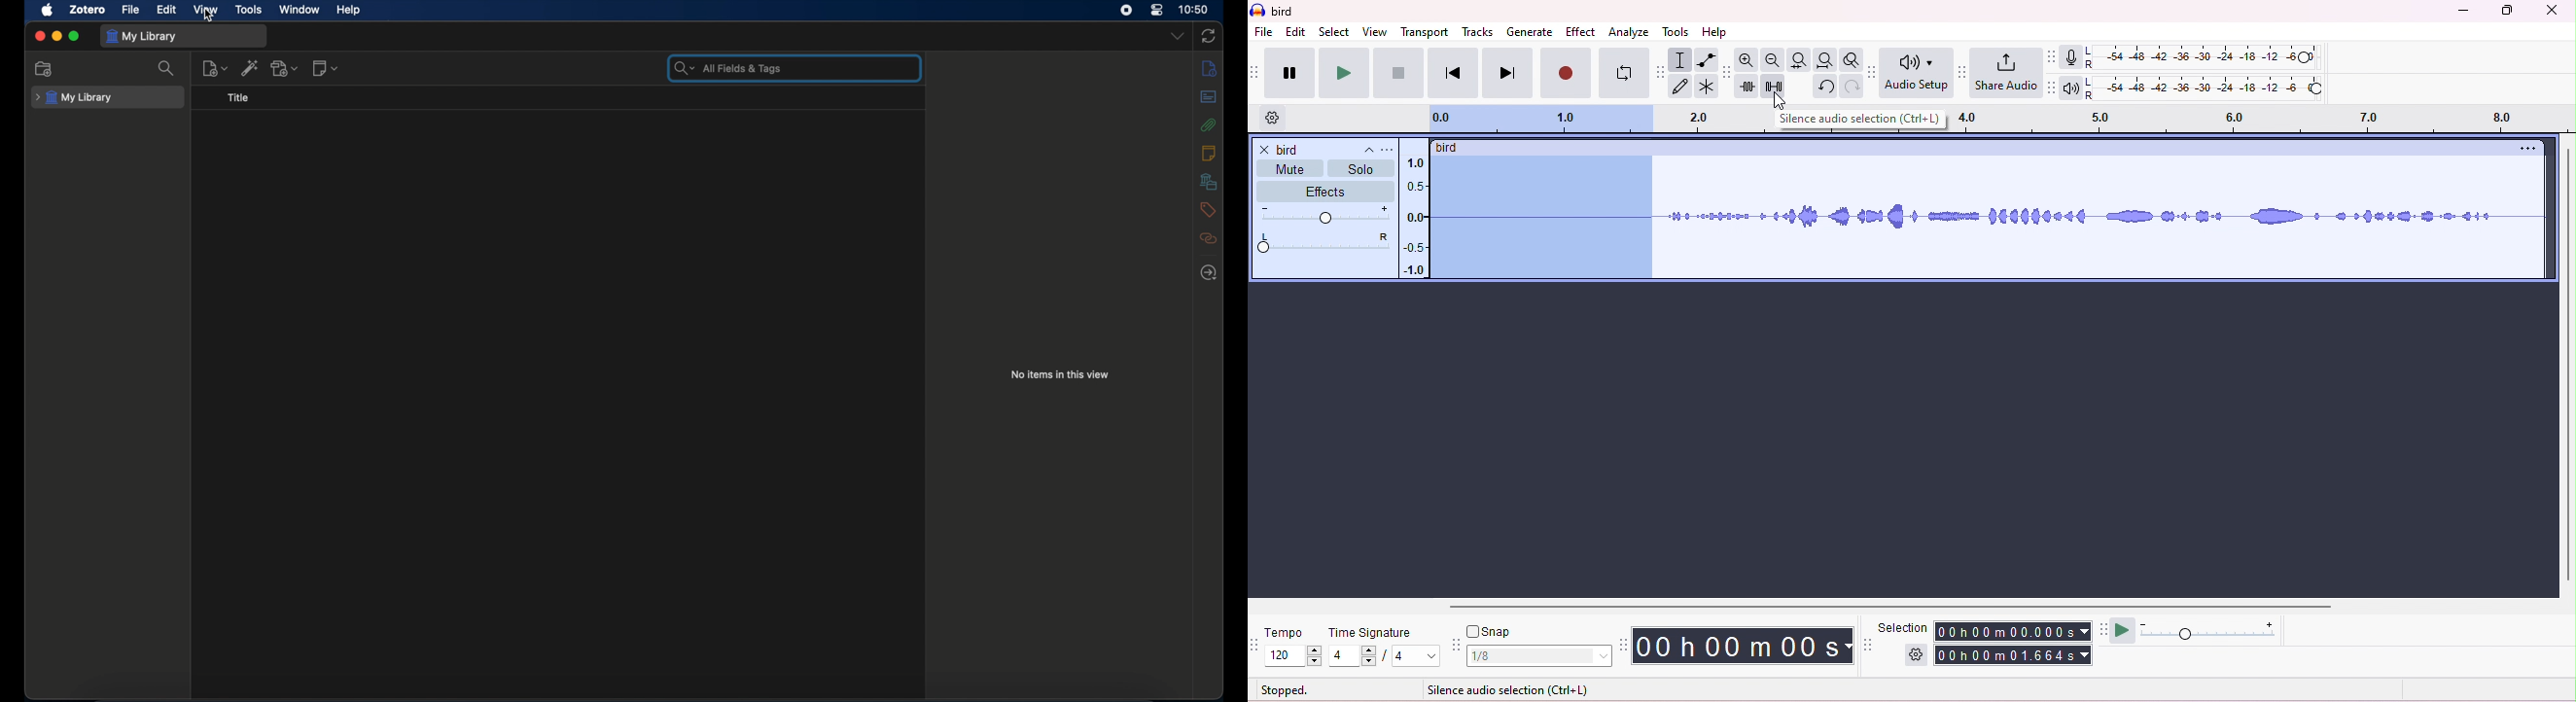  Describe the element at coordinates (1209, 125) in the screenshot. I see `attachments` at that location.